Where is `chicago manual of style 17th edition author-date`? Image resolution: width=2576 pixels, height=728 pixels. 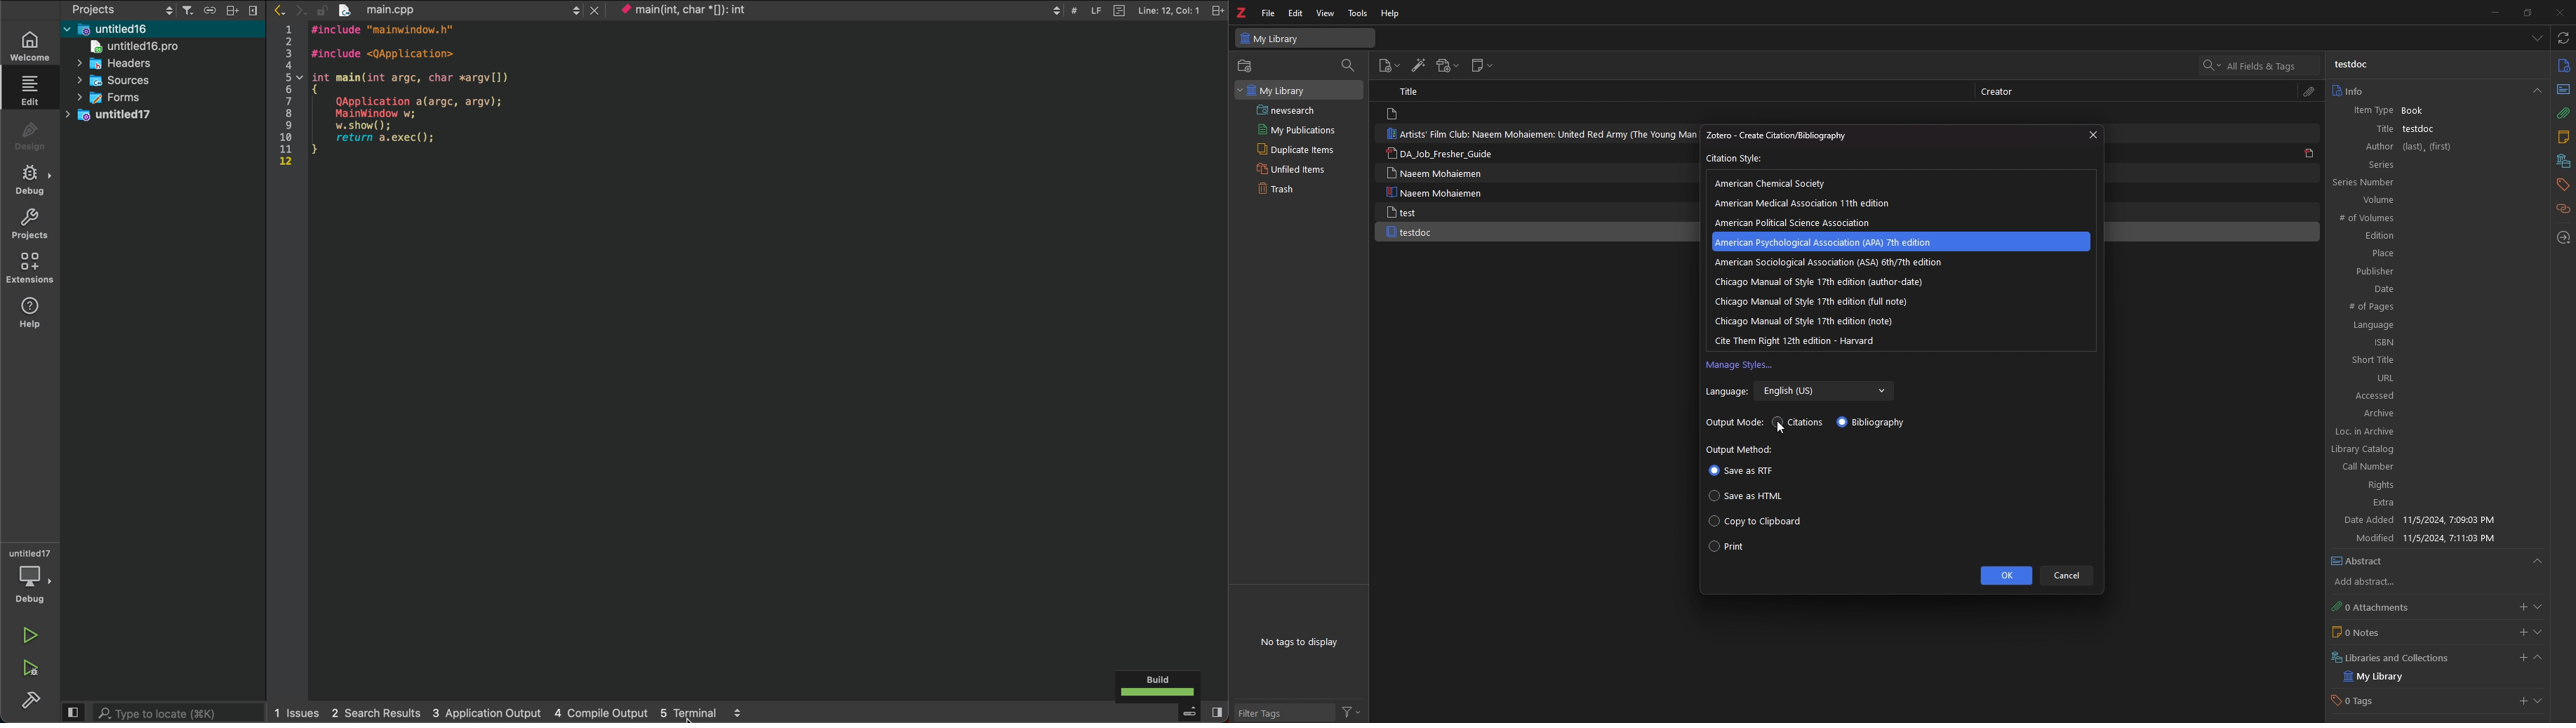
chicago manual of style 17th edition author-date is located at coordinates (1818, 281).